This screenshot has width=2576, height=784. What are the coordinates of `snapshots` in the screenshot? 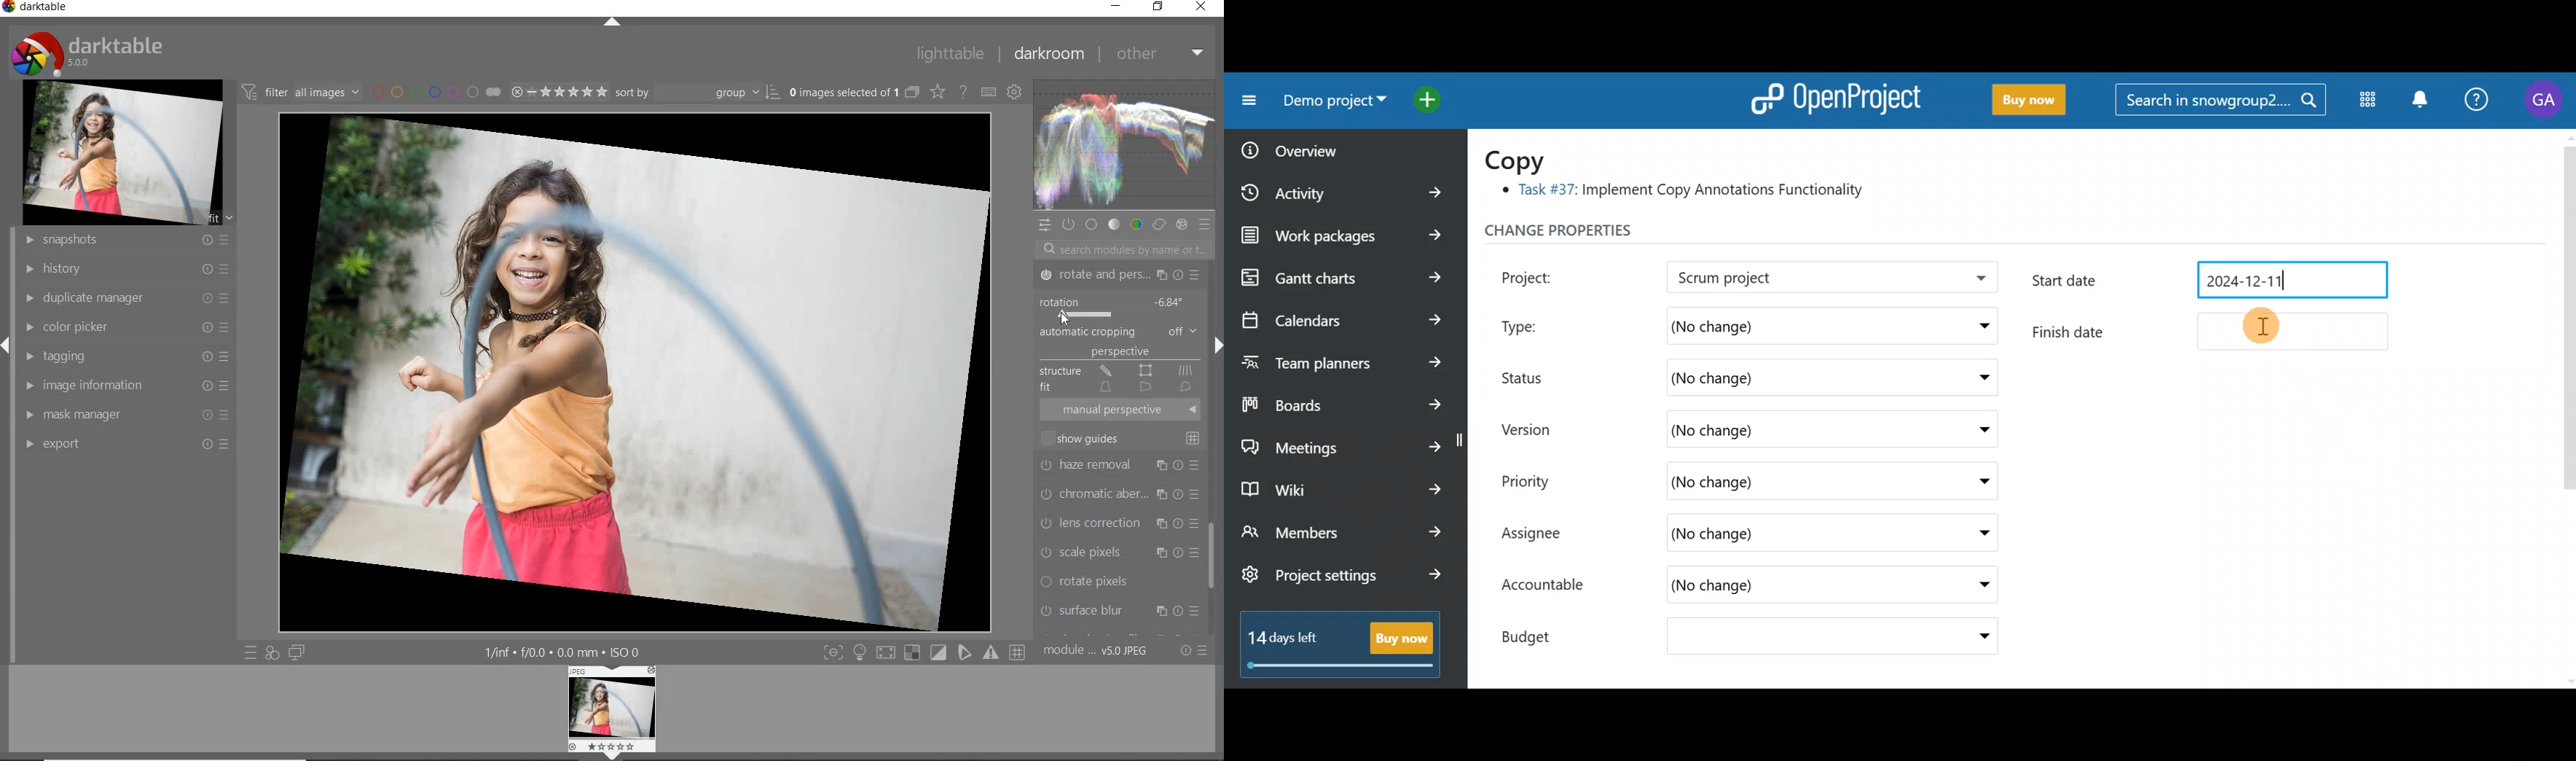 It's located at (124, 241).